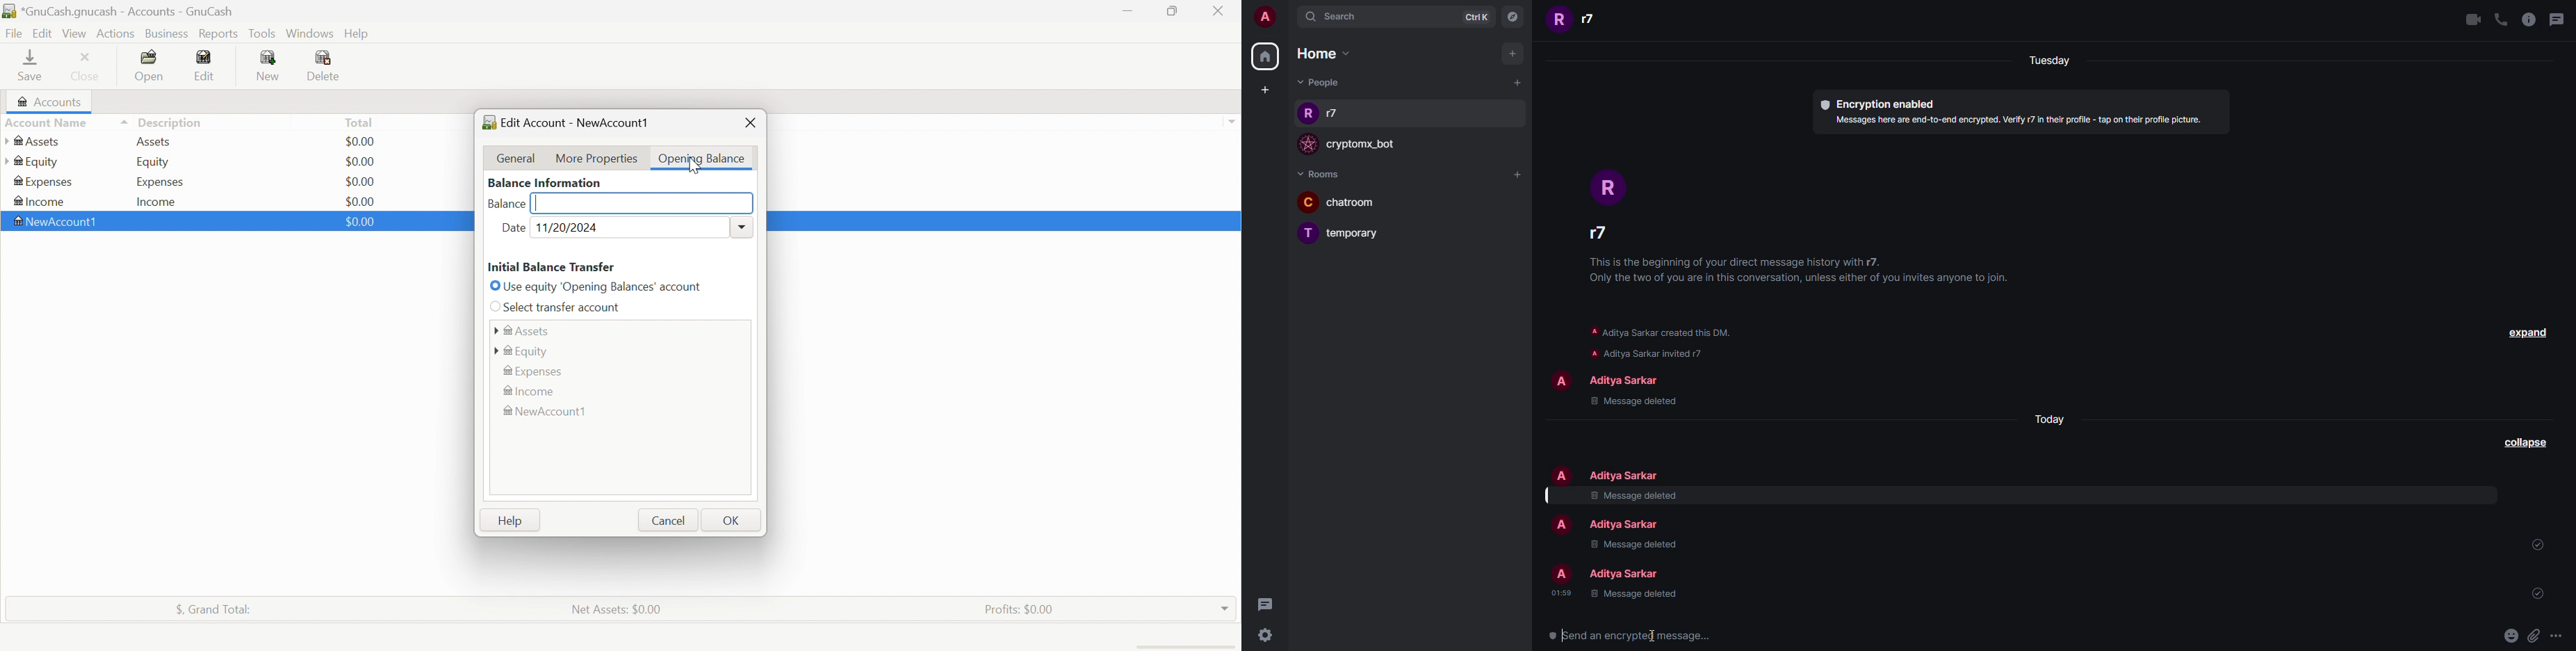 The width and height of the screenshot is (2576, 672). What do you see at coordinates (45, 182) in the screenshot?
I see `Expenses` at bounding box center [45, 182].